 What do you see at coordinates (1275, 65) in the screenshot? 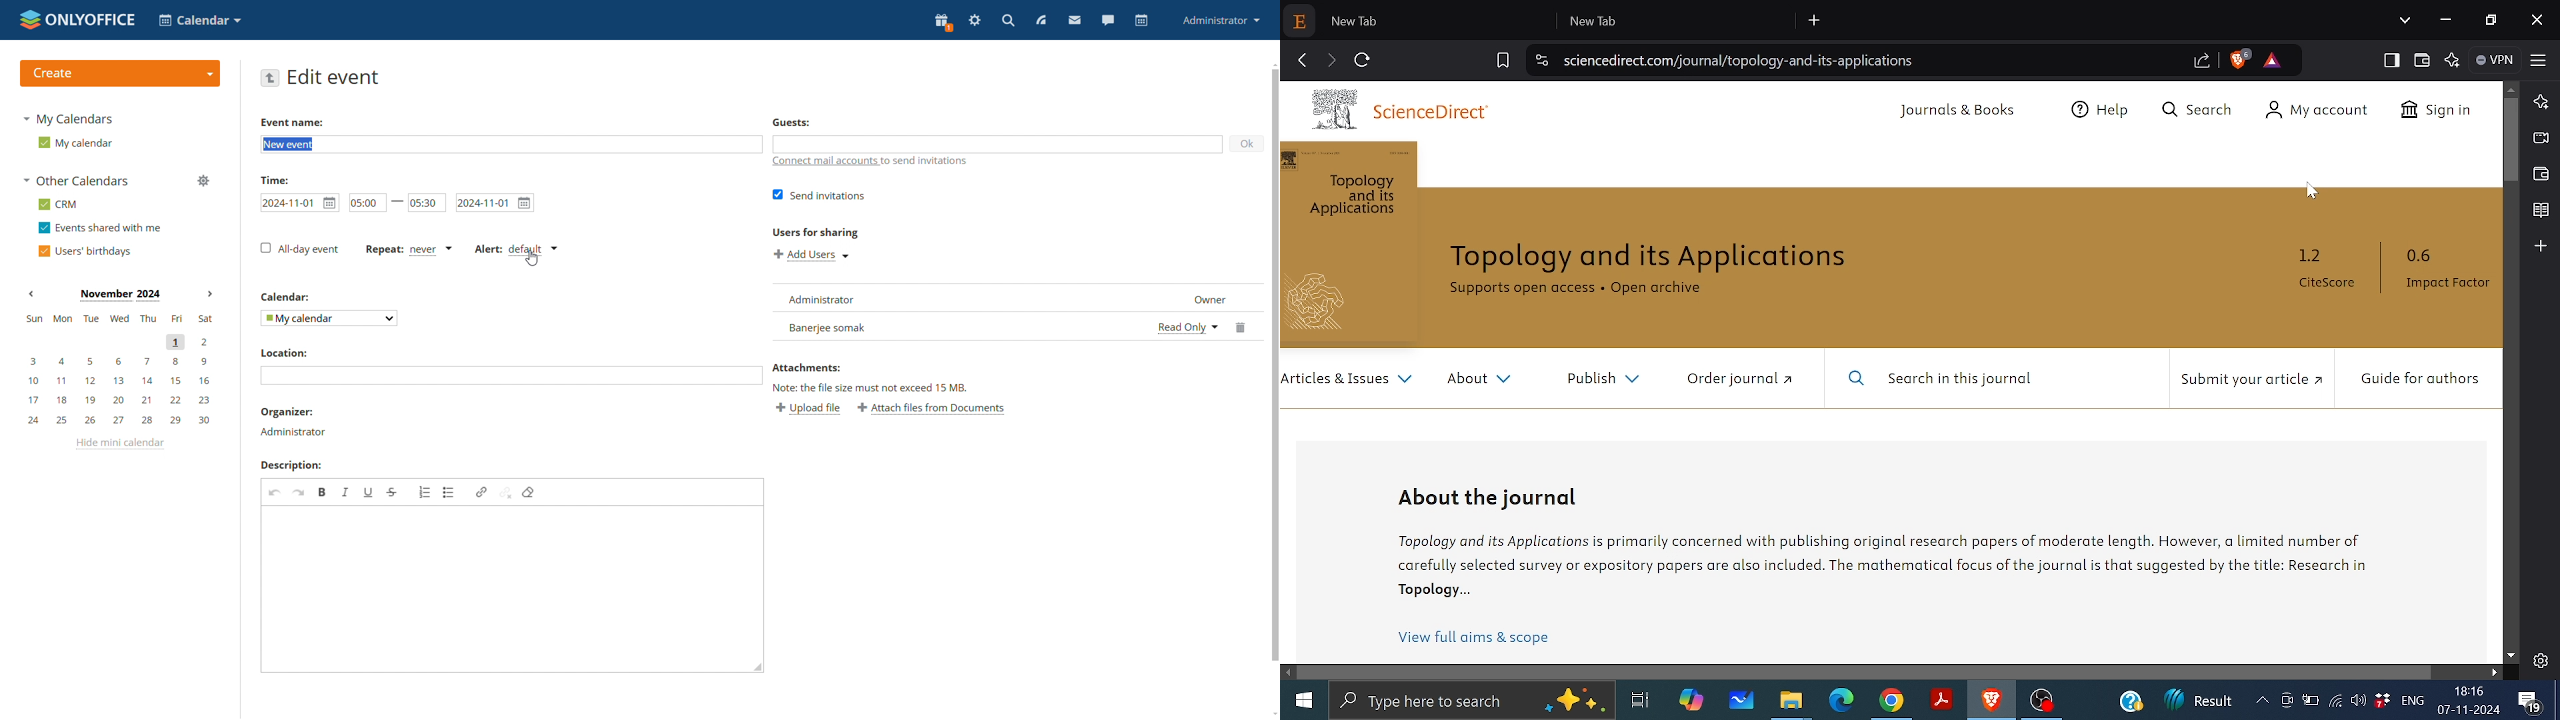
I see `scroll up` at bounding box center [1275, 65].